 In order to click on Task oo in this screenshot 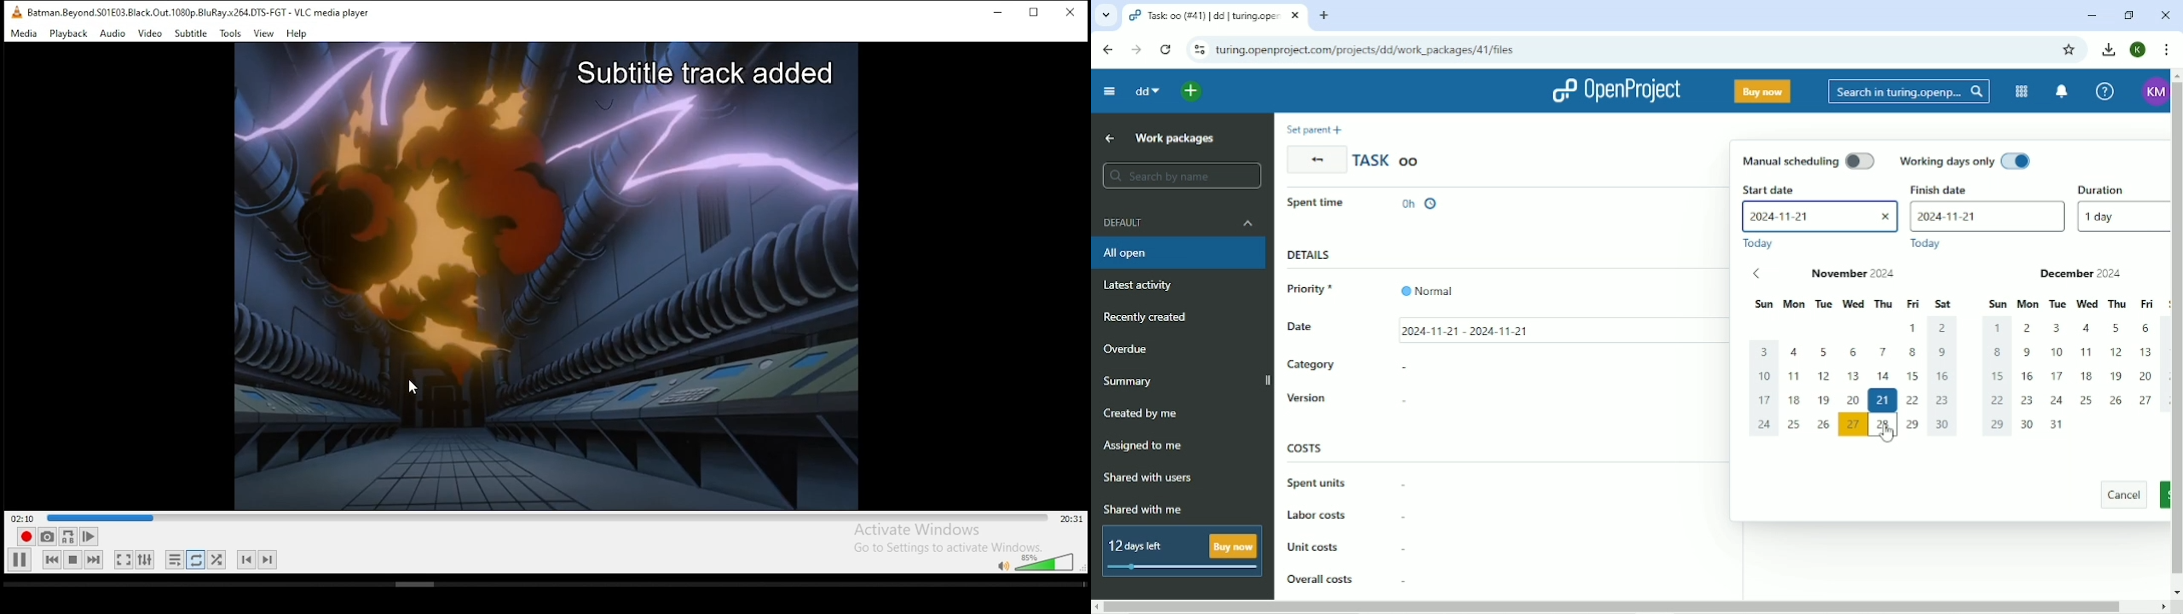, I will do `click(1390, 160)`.